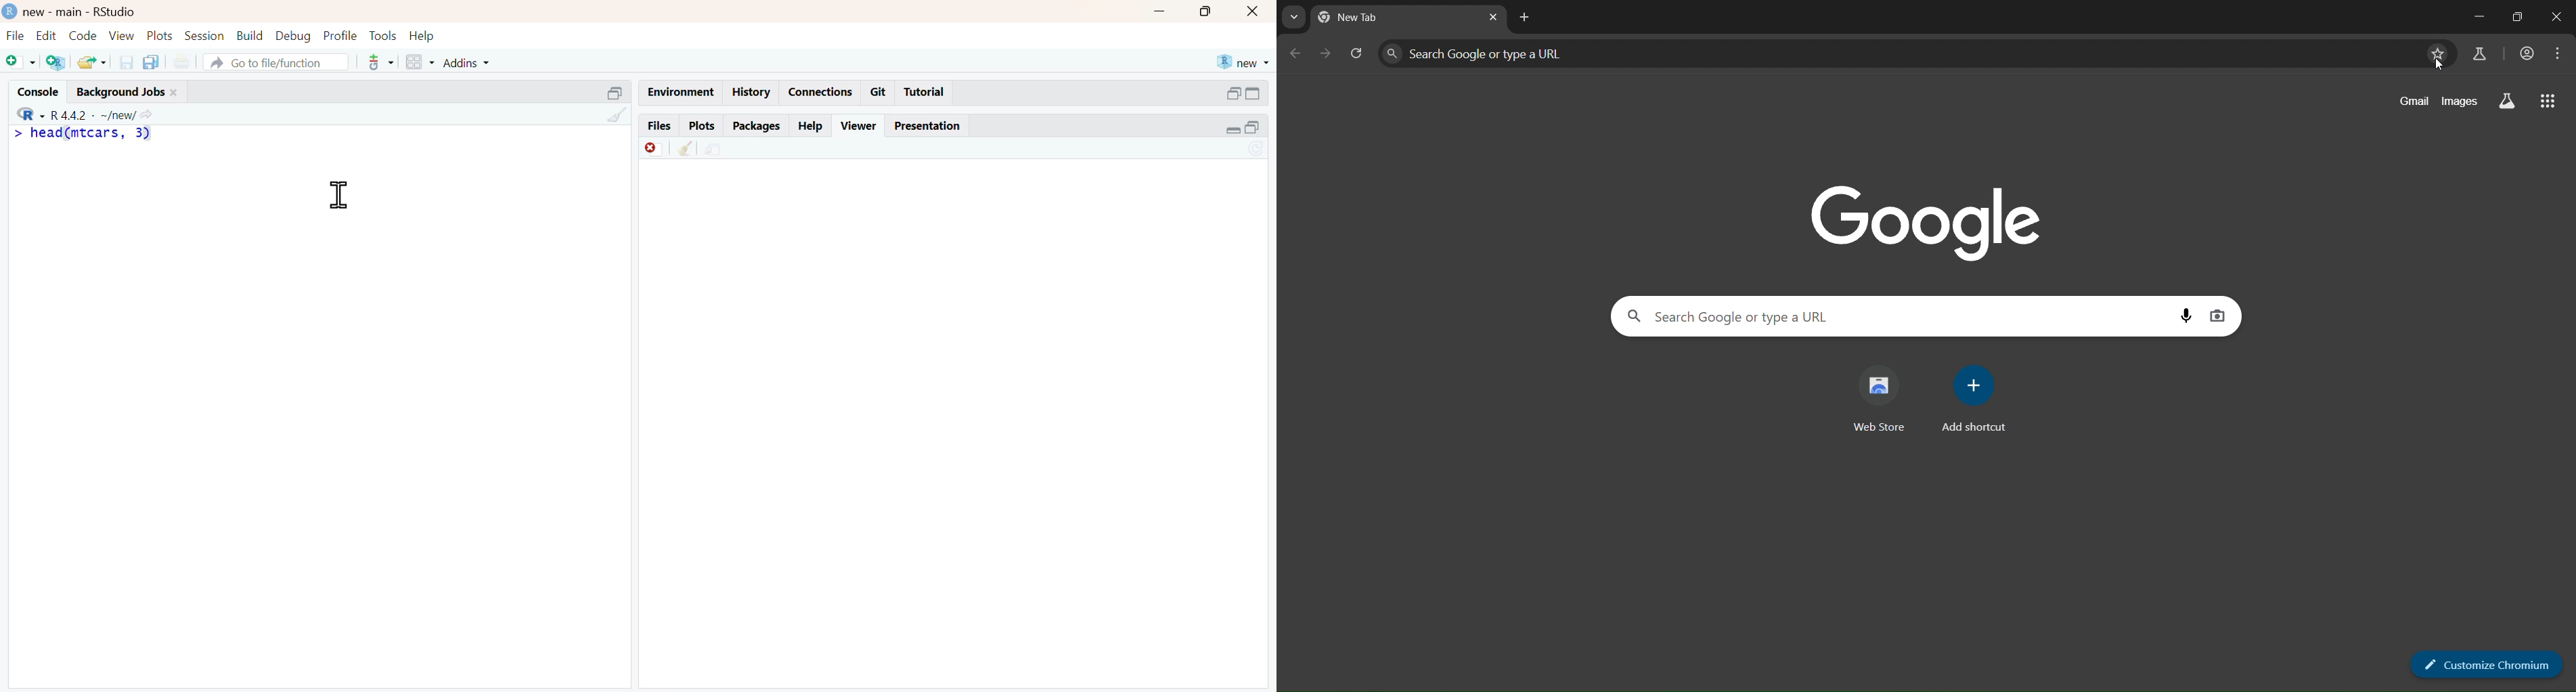  Describe the element at coordinates (17, 113) in the screenshot. I see `R dropdown` at that location.